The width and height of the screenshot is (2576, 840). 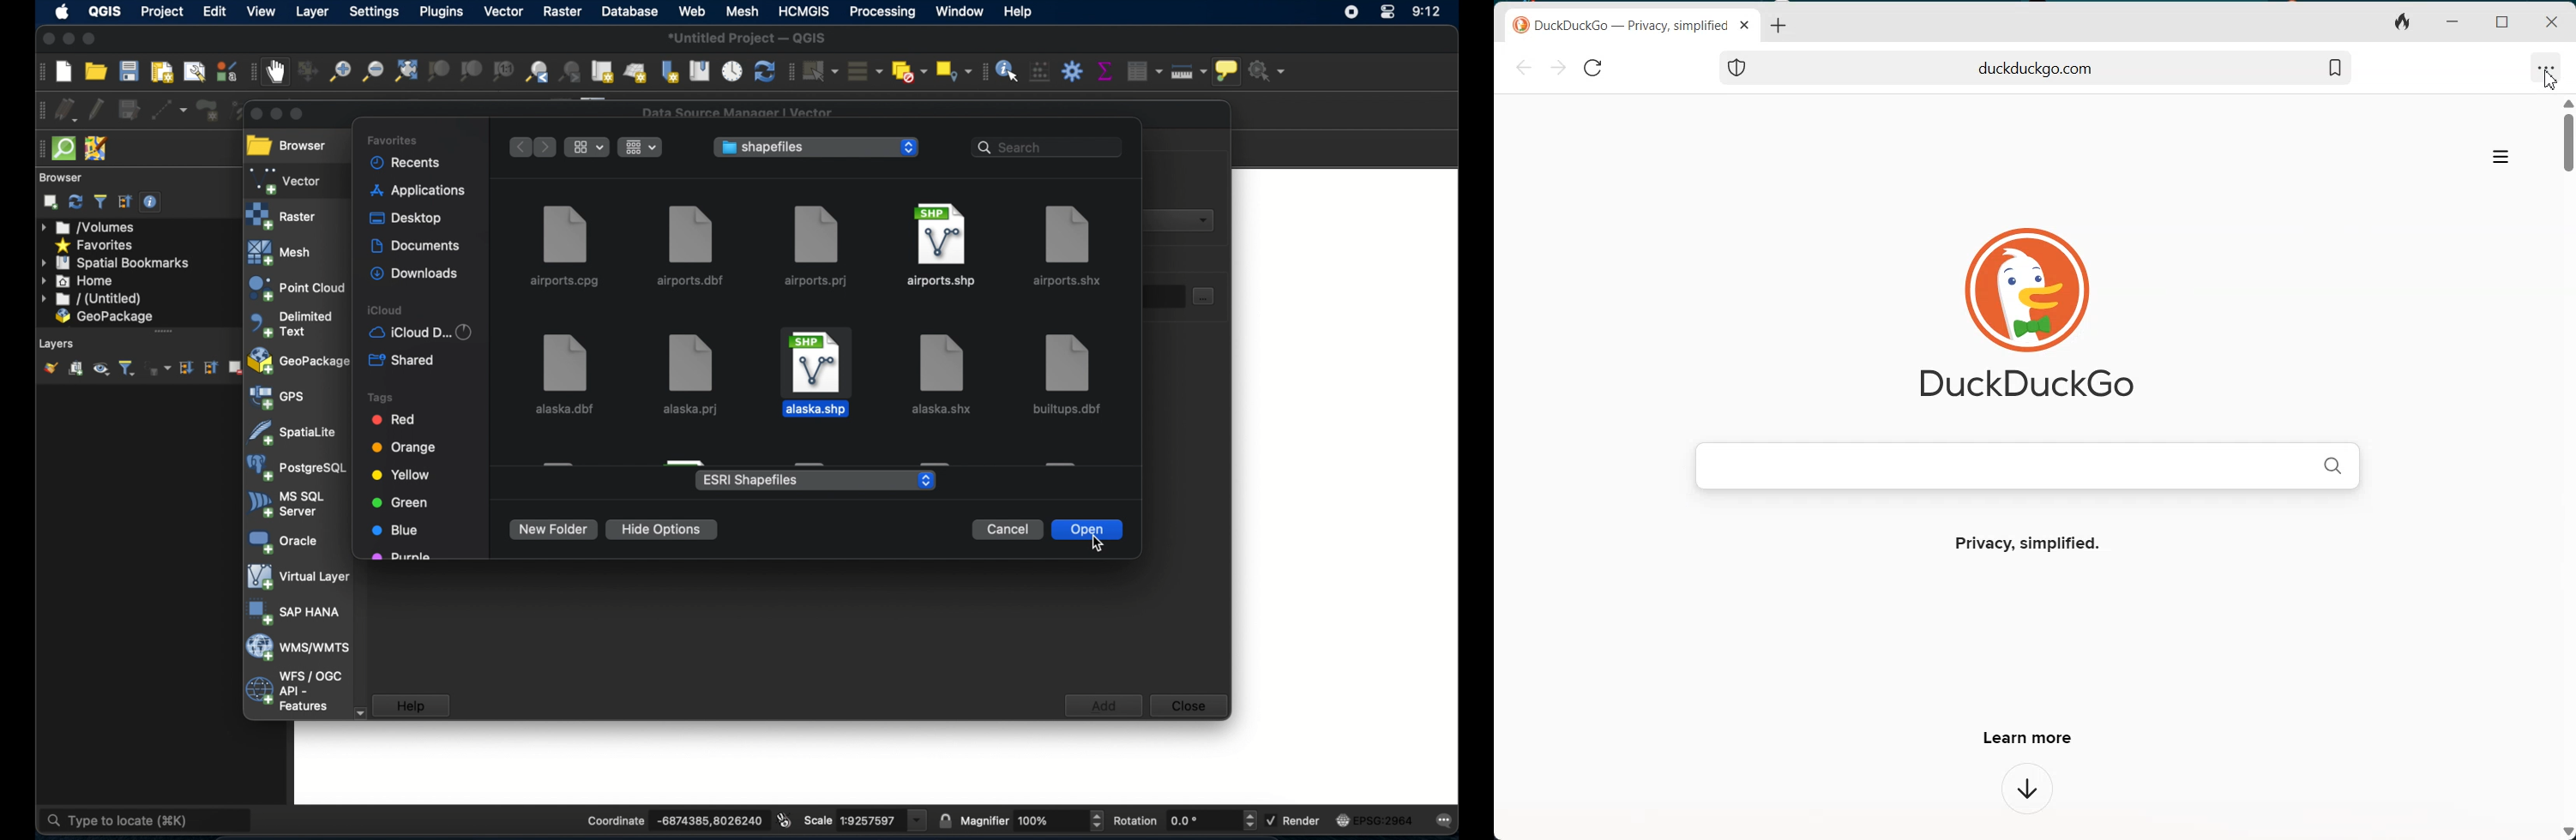 What do you see at coordinates (162, 370) in the screenshot?
I see `filter legend by expression` at bounding box center [162, 370].